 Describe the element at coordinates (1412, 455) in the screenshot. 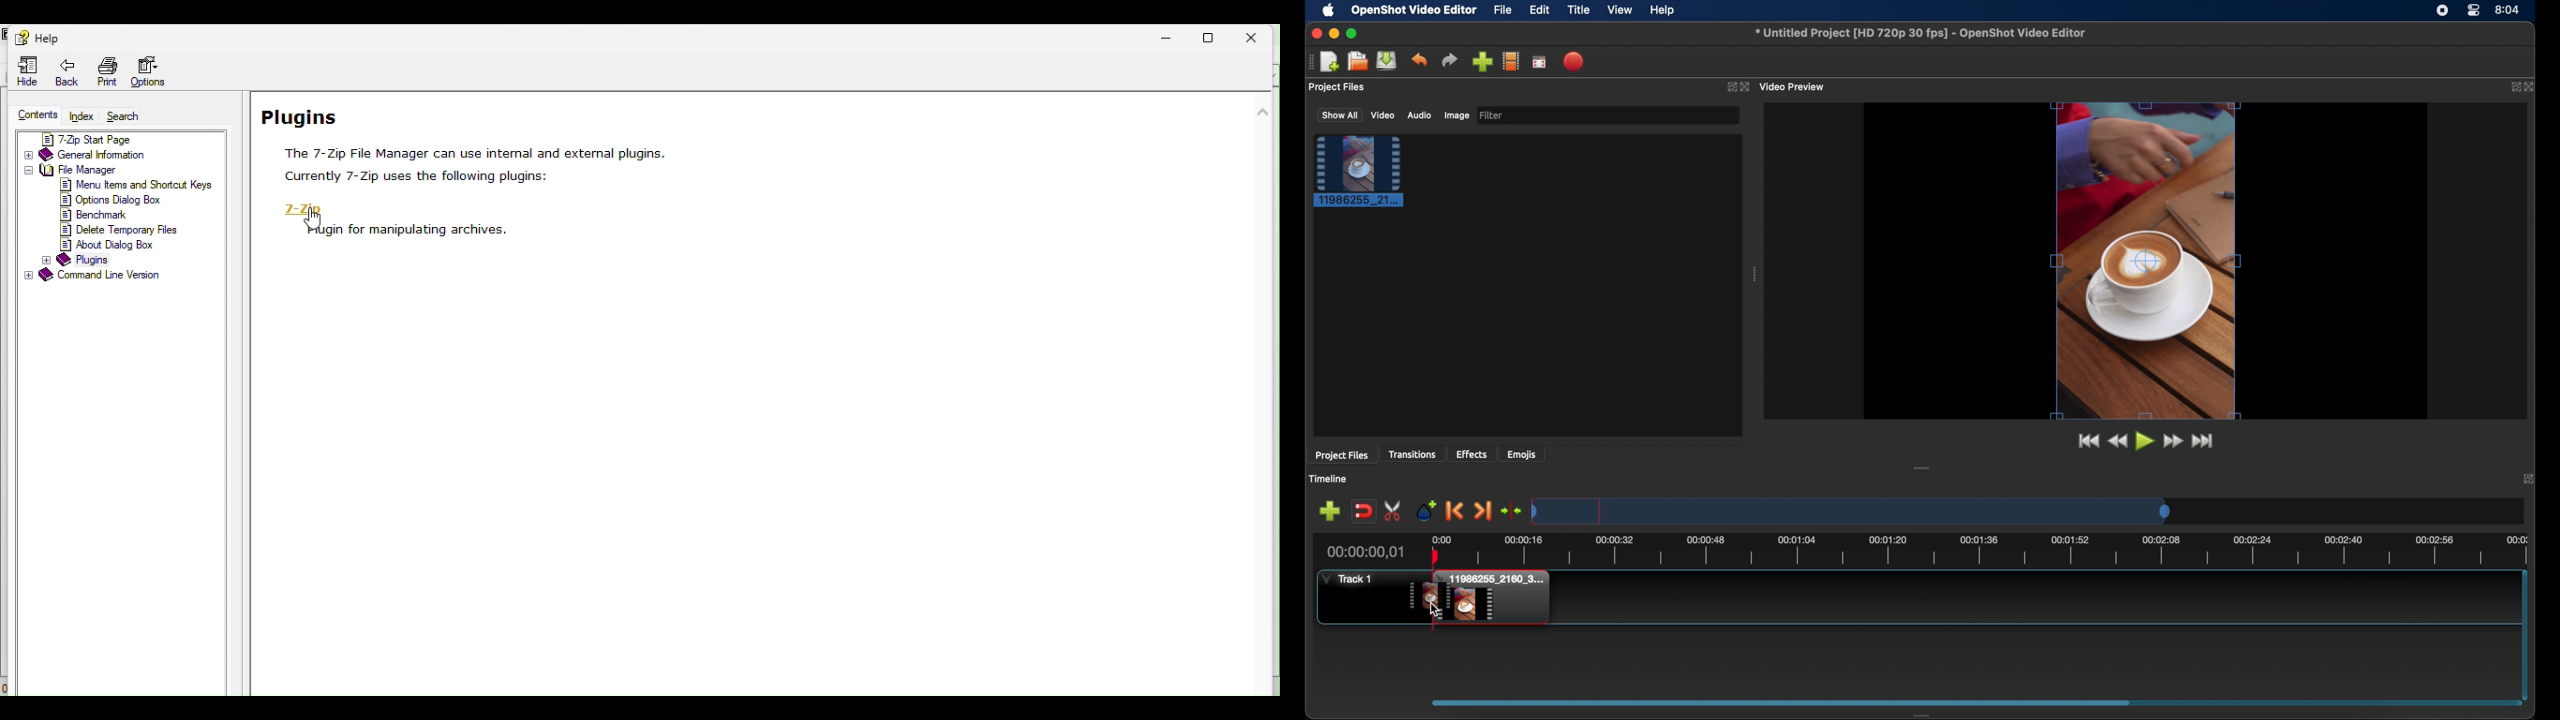

I see `transitions` at that location.